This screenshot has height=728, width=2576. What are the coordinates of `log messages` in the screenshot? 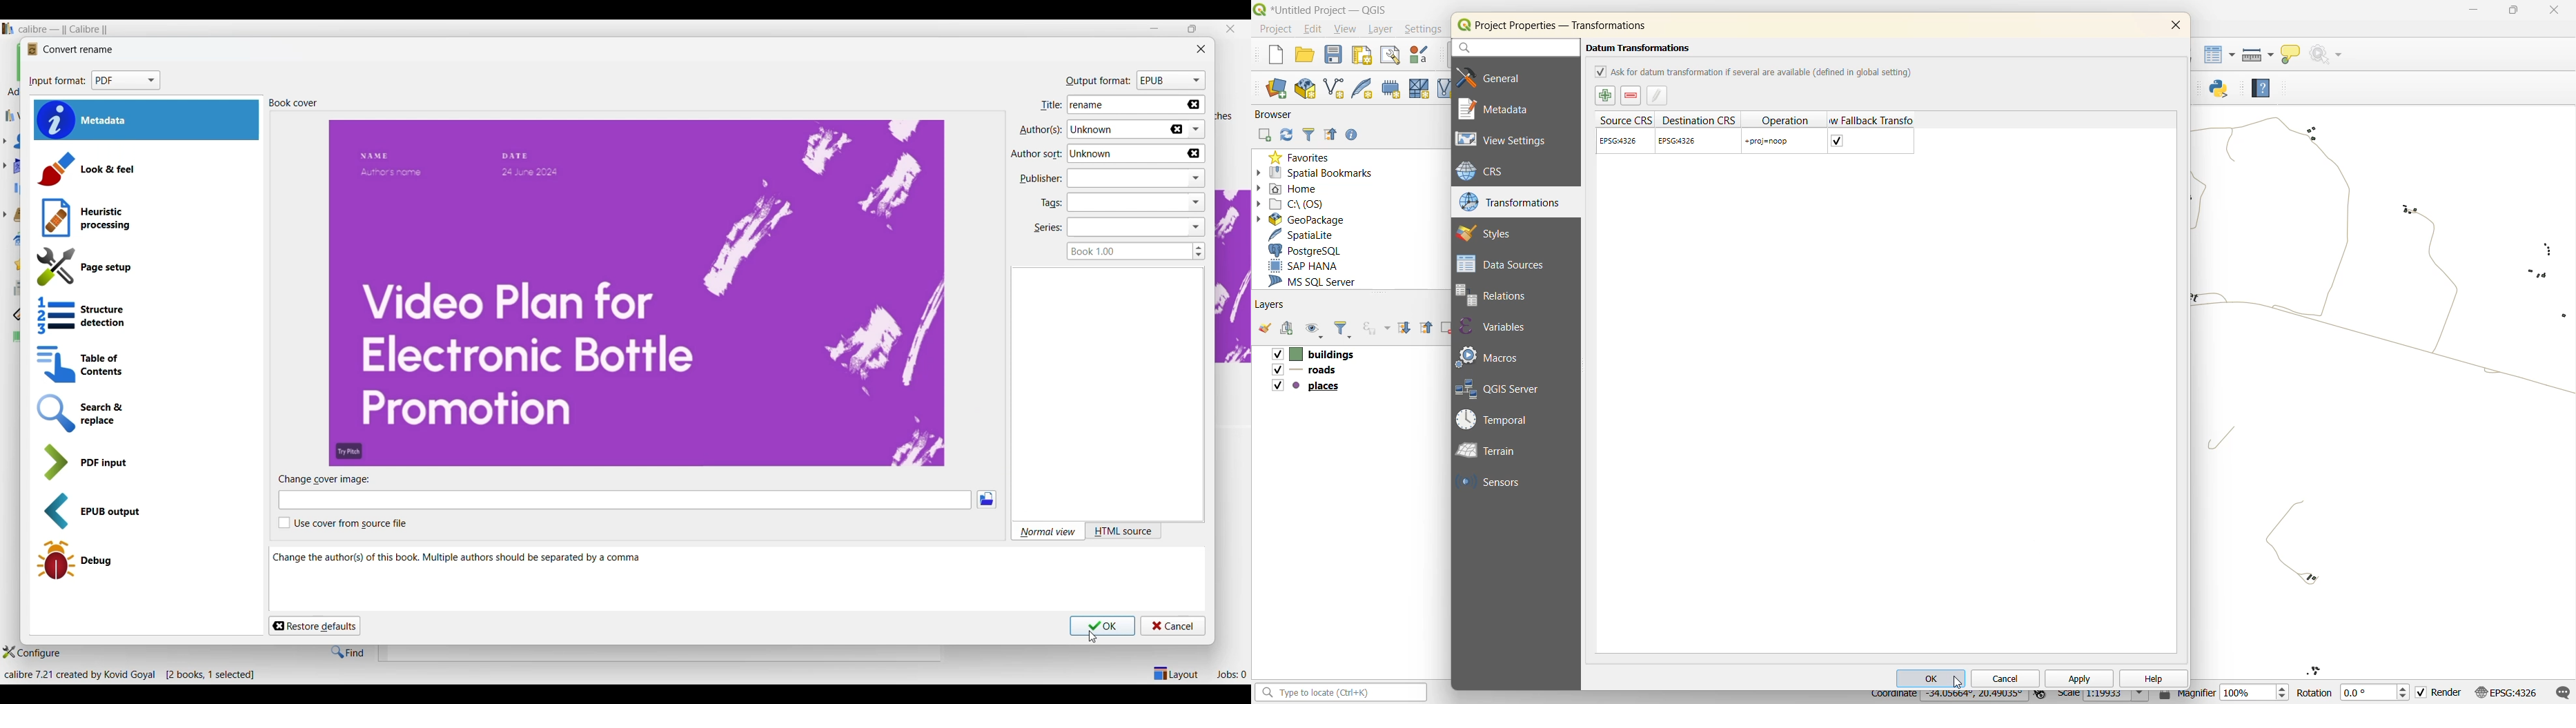 It's located at (2561, 692).